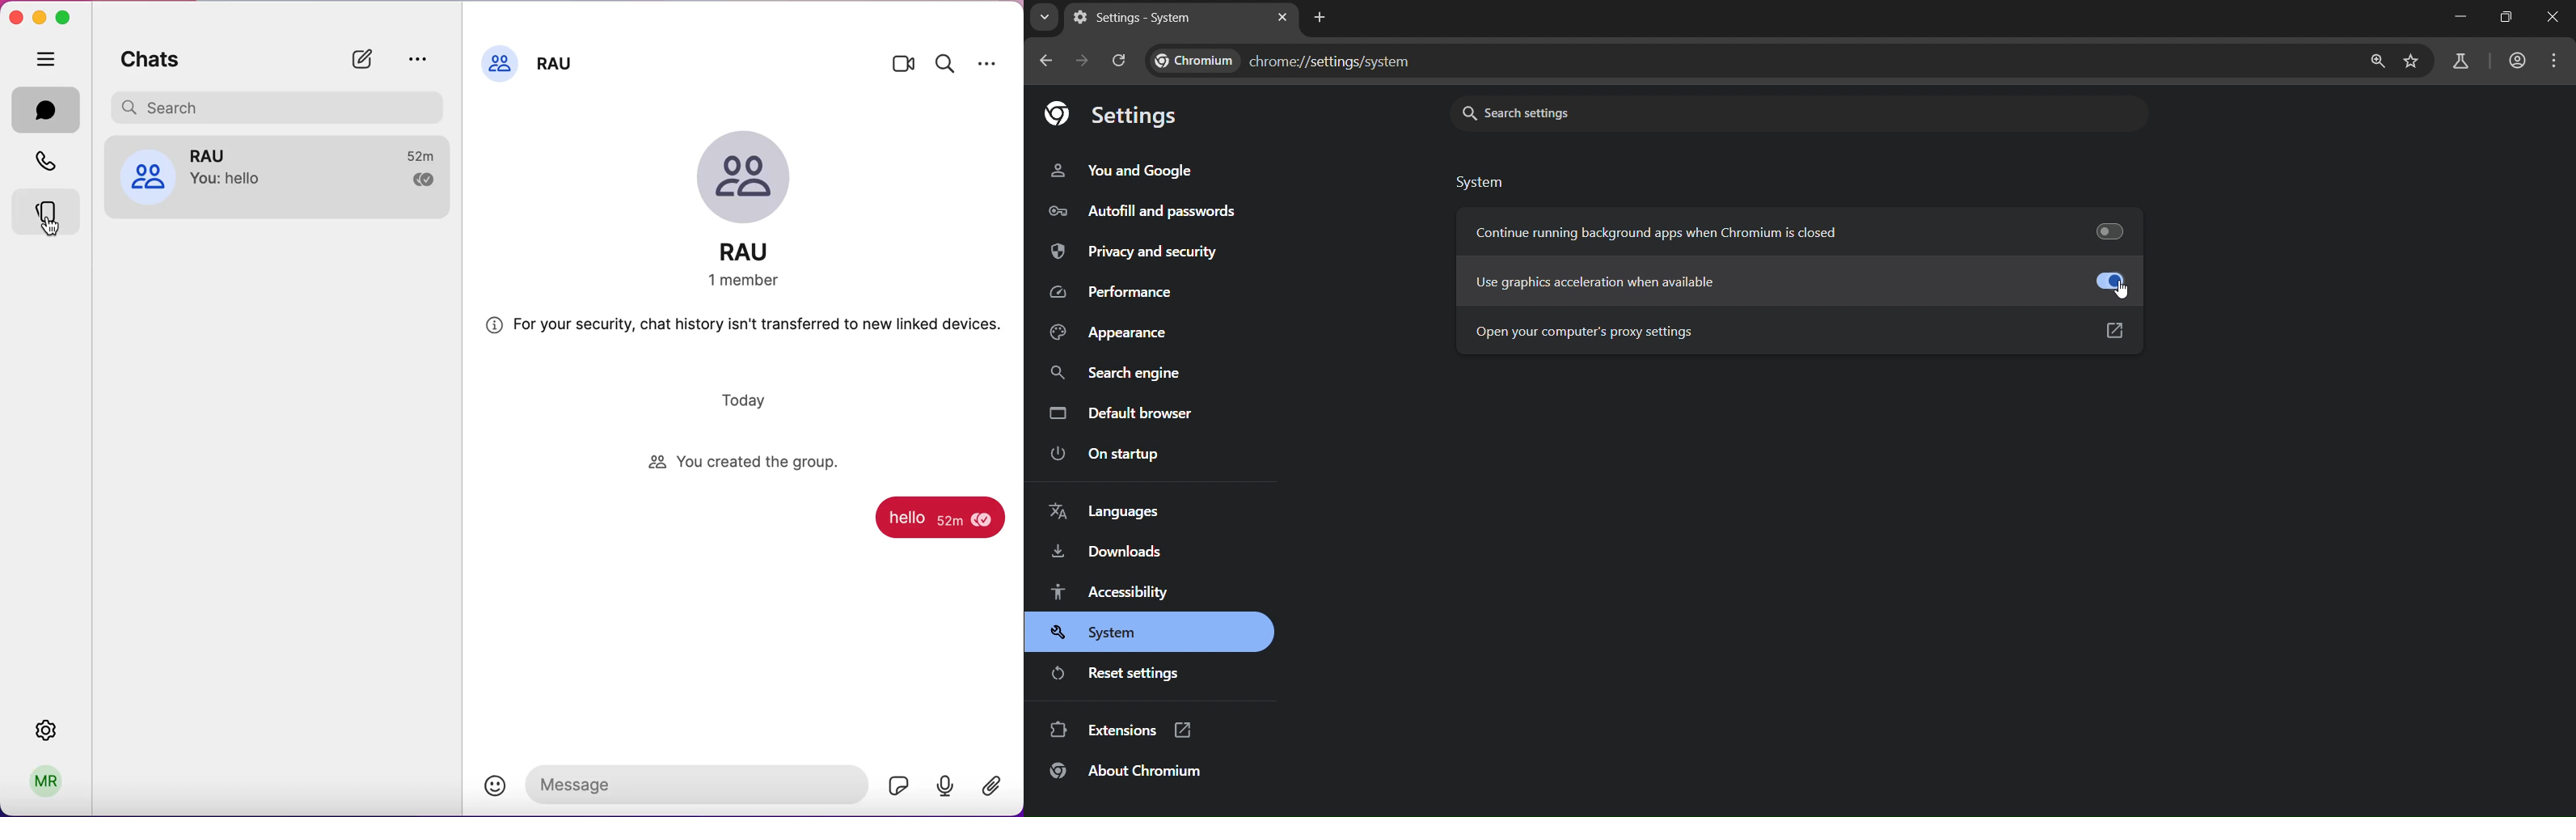 The width and height of the screenshot is (2576, 840). I want to click on members, so click(752, 282).